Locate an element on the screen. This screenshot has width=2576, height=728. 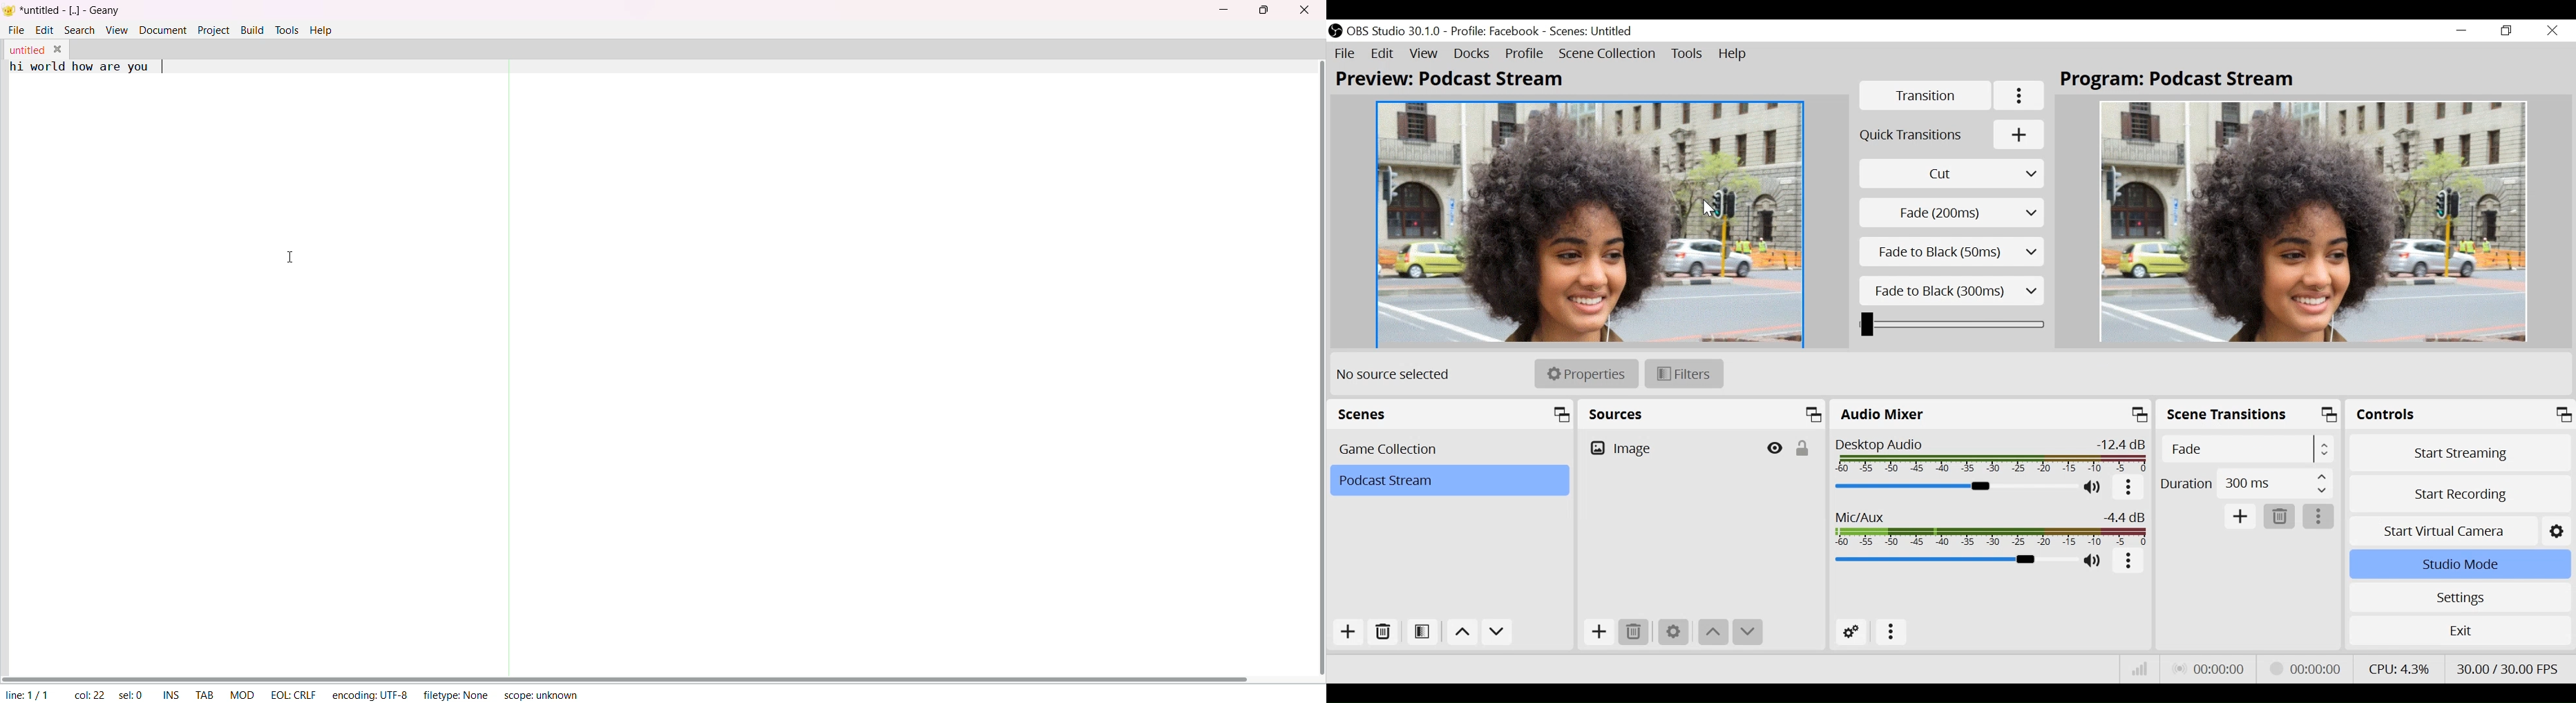
Hide/Display is located at coordinates (1776, 451).